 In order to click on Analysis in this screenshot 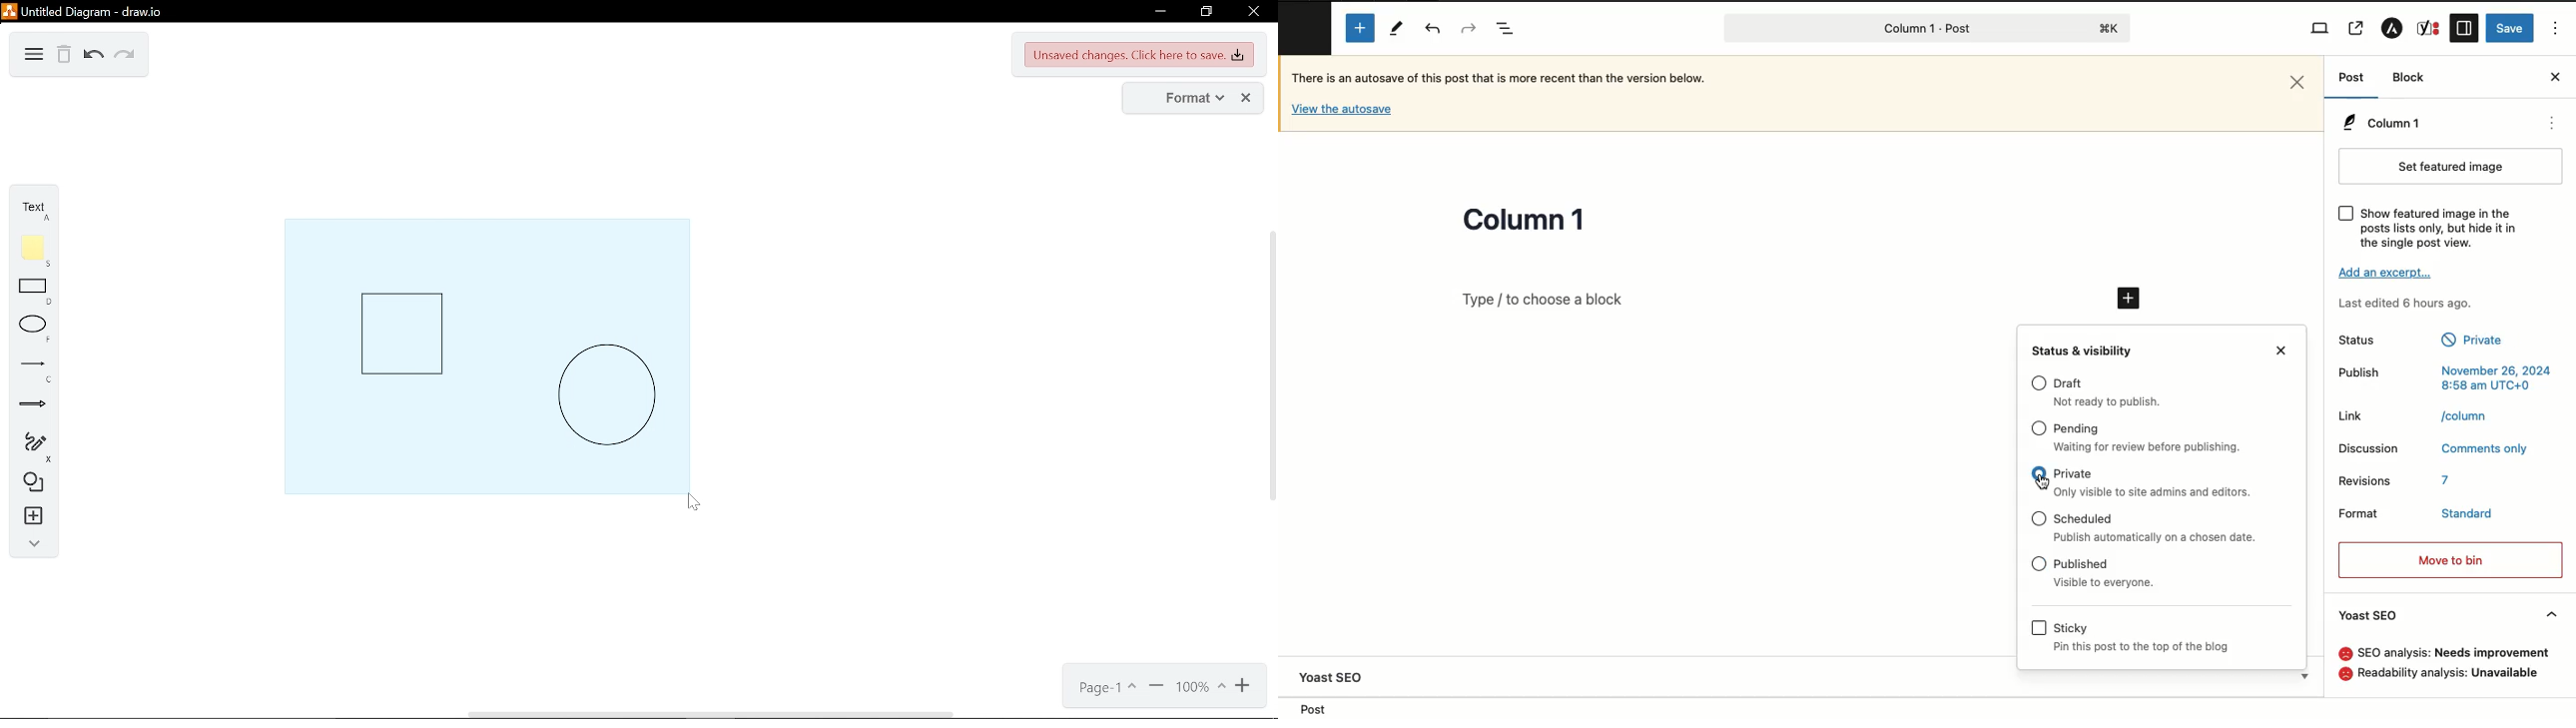, I will do `click(2451, 673)`.